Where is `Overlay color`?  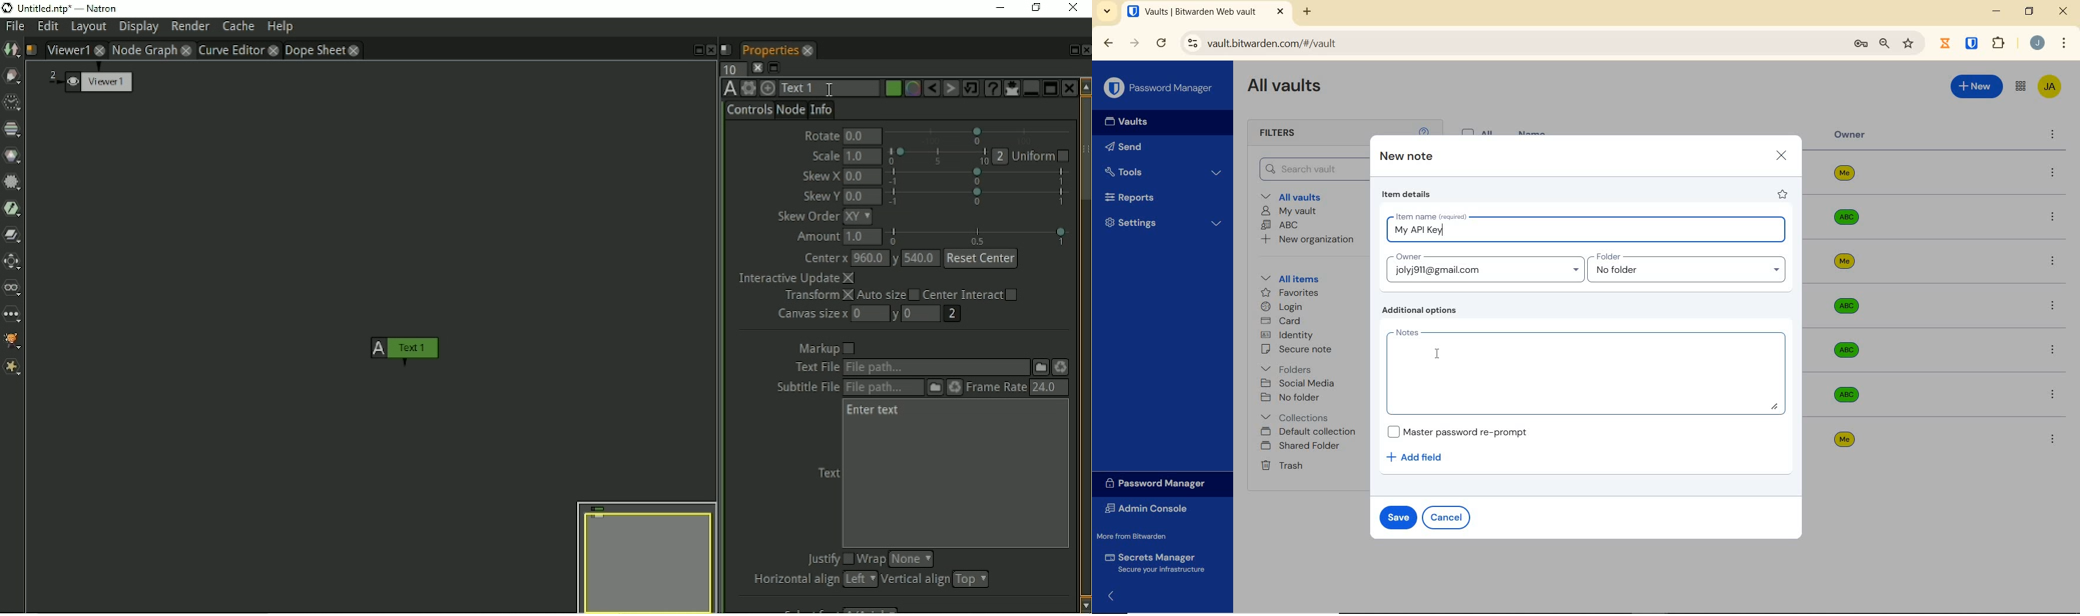 Overlay color is located at coordinates (912, 89).